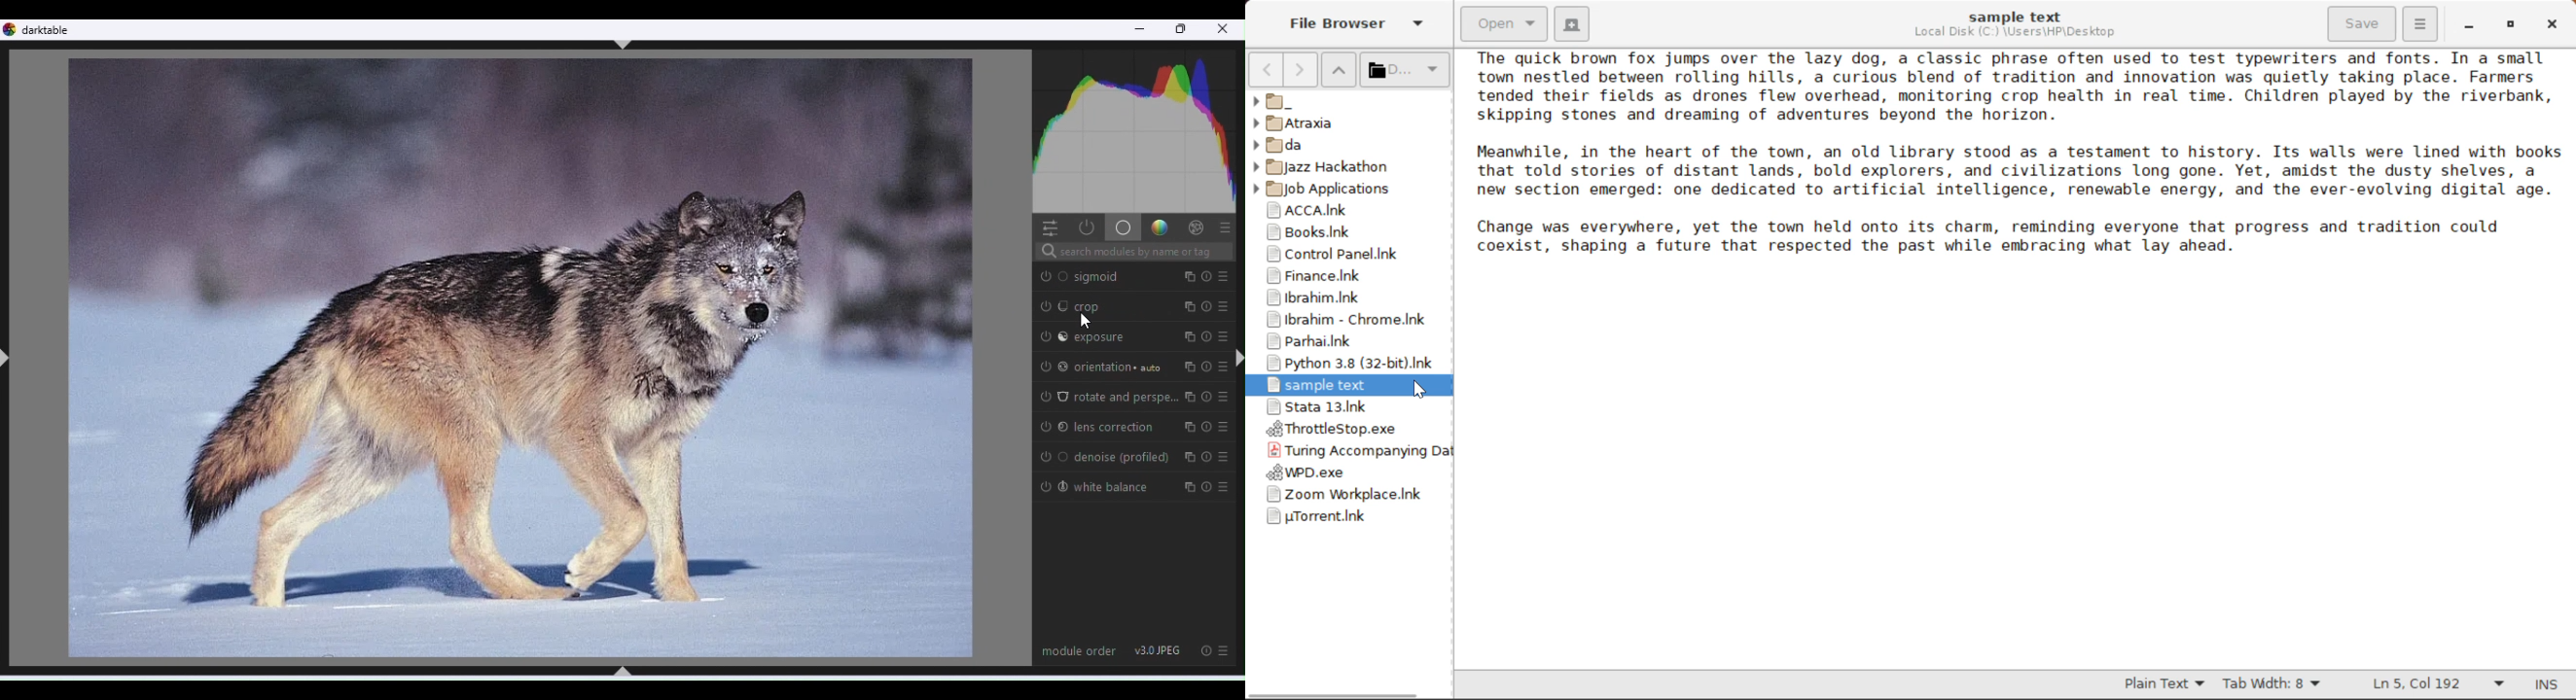 The width and height of the screenshot is (2576, 700). I want to click on Base, so click(1122, 227).